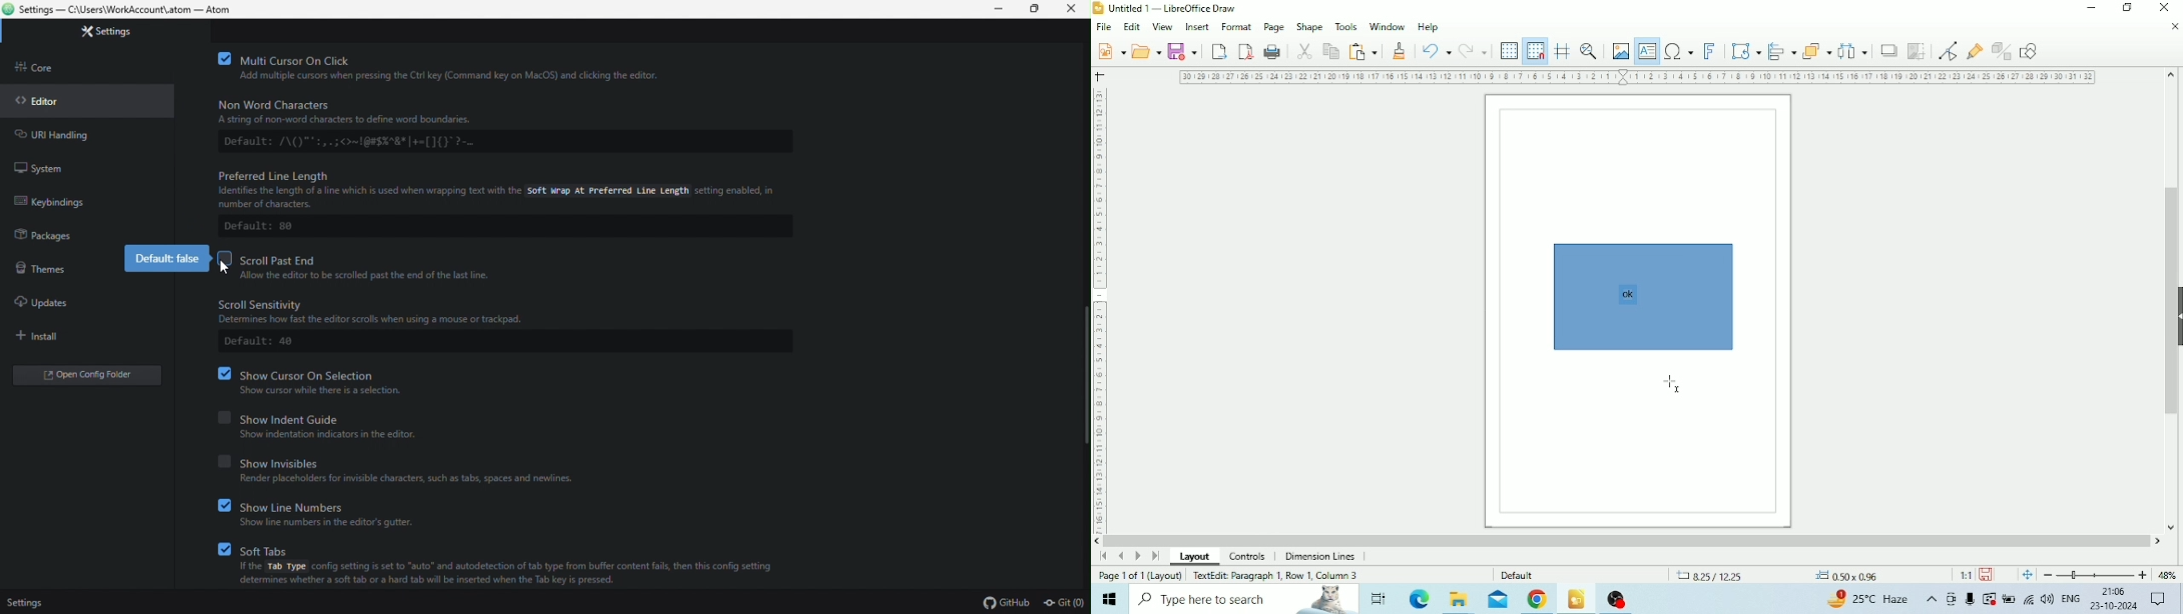 This screenshot has width=2184, height=616. What do you see at coordinates (475, 77) in the screenshot?
I see `‘Add multiple cursors when pressing the Ctrl key (Command key on MacOS) and clicking the editor.` at bounding box center [475, 77].